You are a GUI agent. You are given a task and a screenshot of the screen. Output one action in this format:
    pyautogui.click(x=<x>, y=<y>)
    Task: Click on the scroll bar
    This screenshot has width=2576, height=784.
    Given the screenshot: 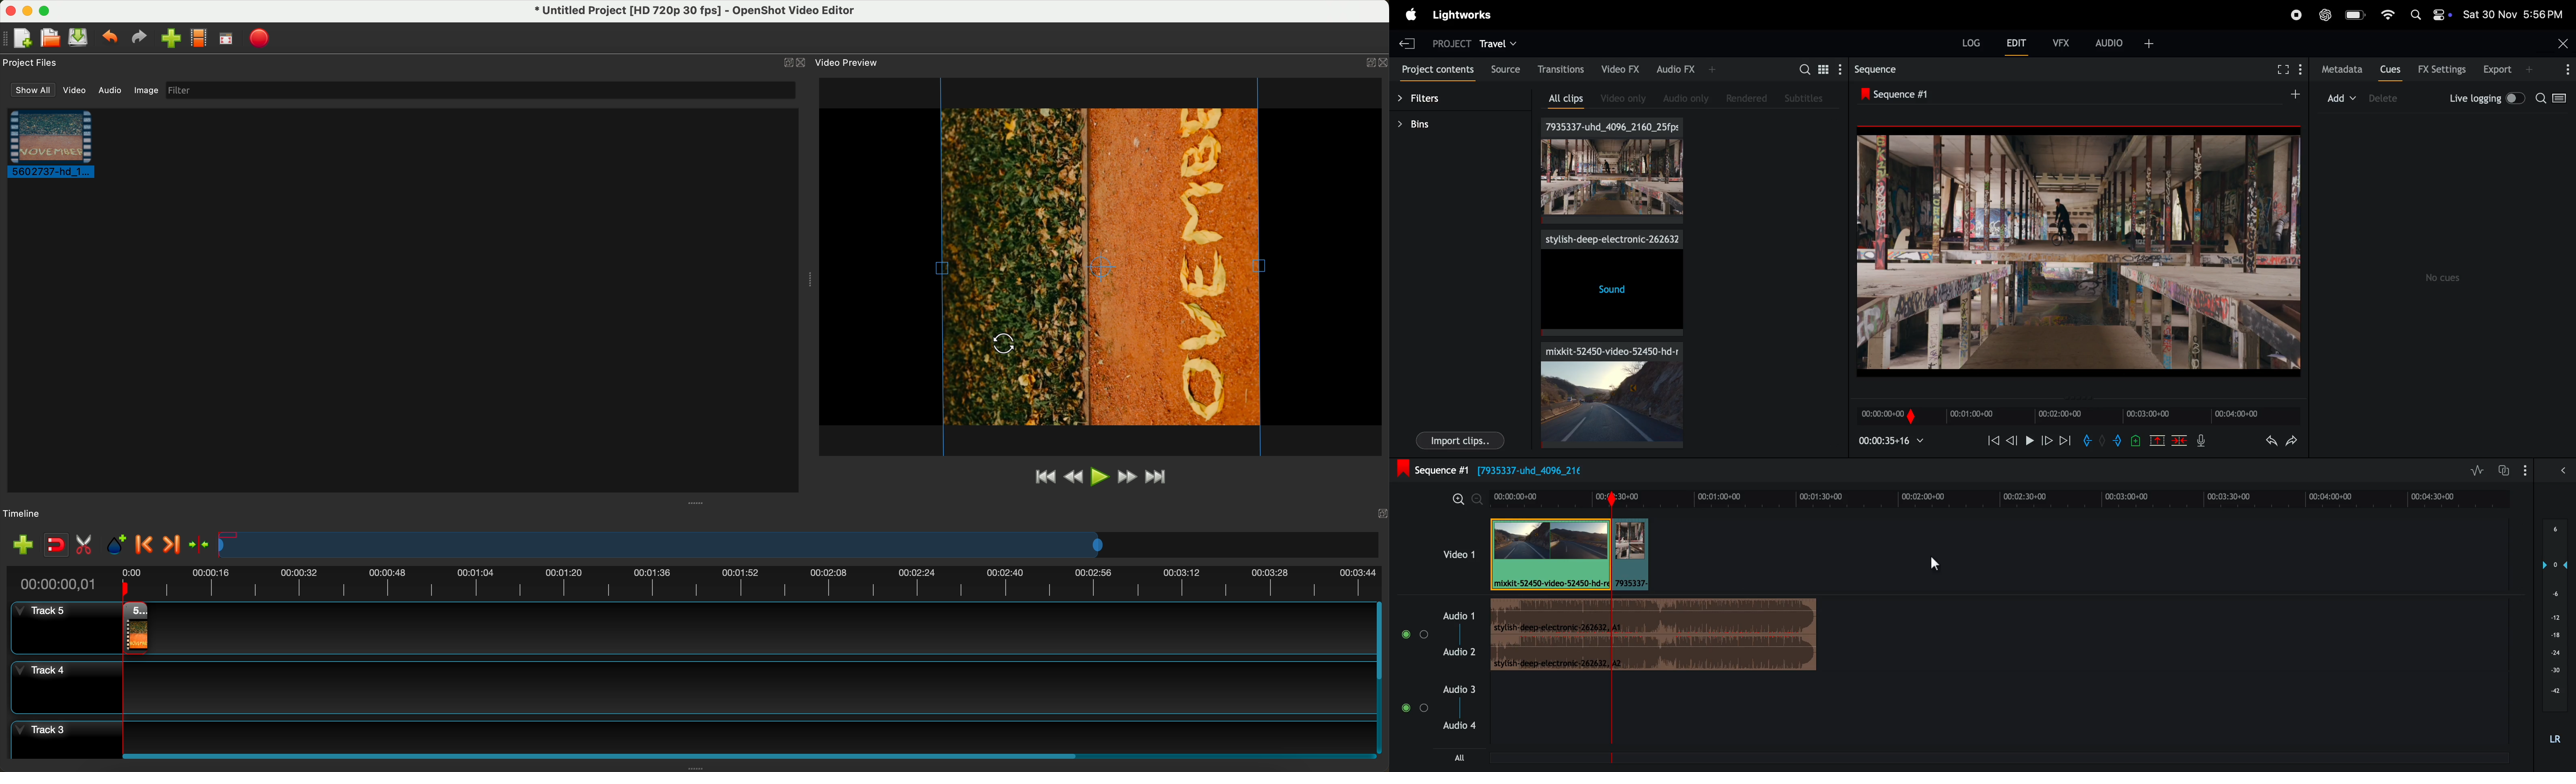 What is the action you would take?
    pyautogui.click(x=747, y=754)
    